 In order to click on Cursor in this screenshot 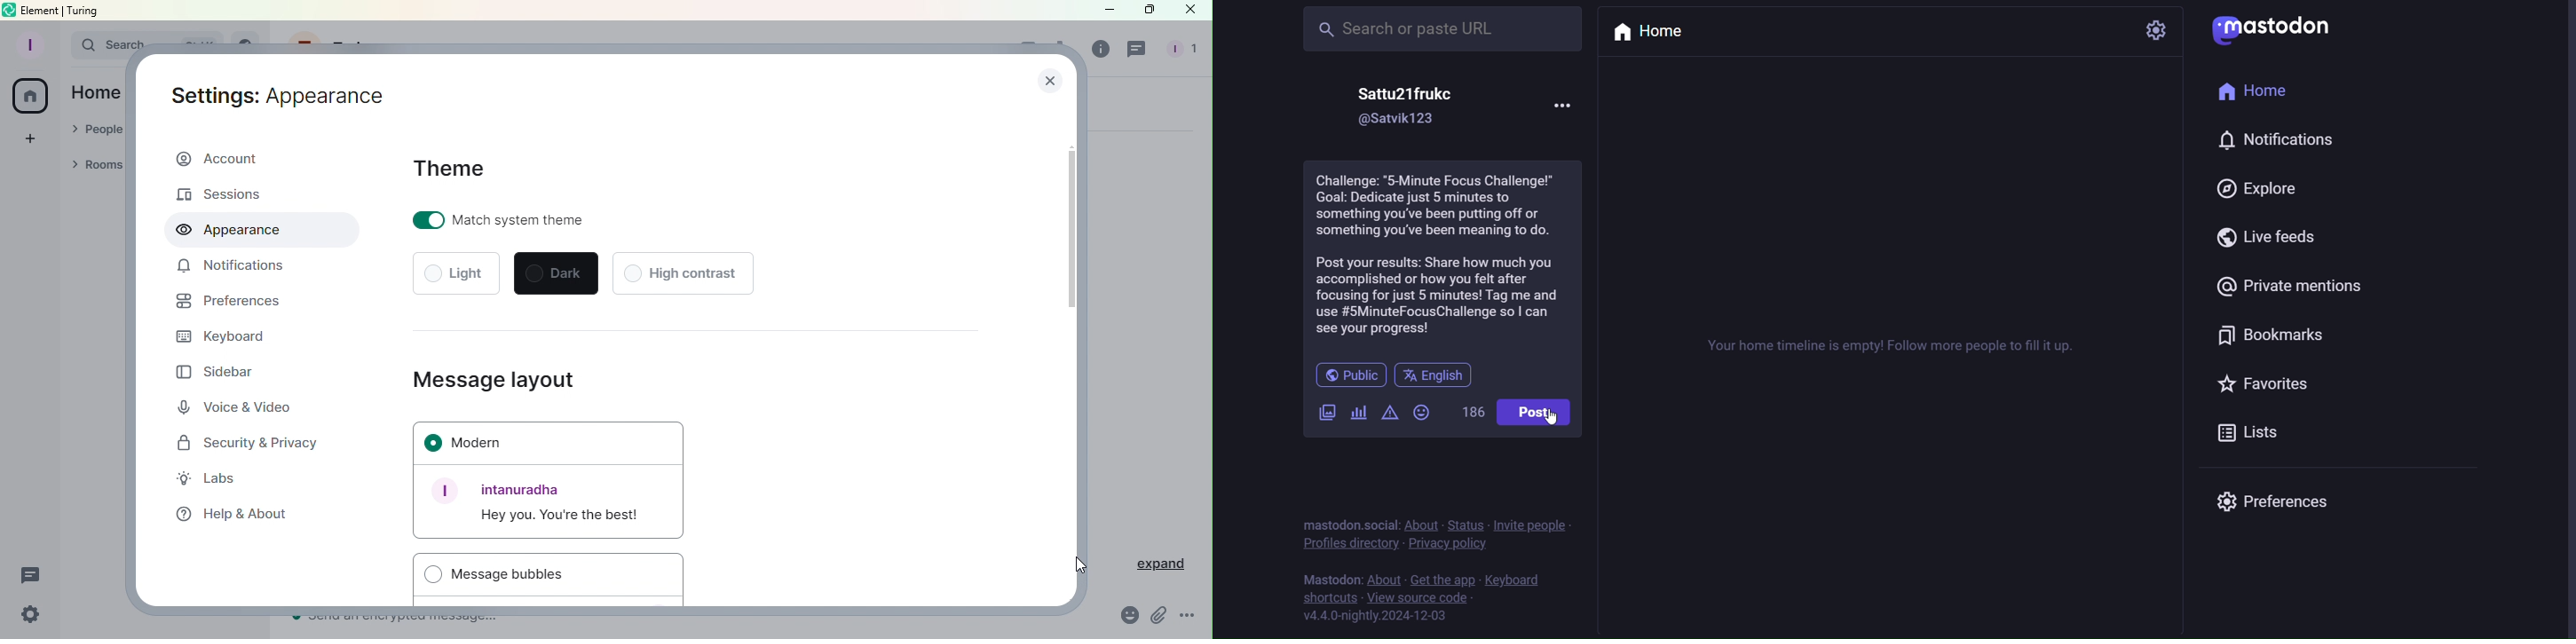, I will do `click(1078, 565)`.